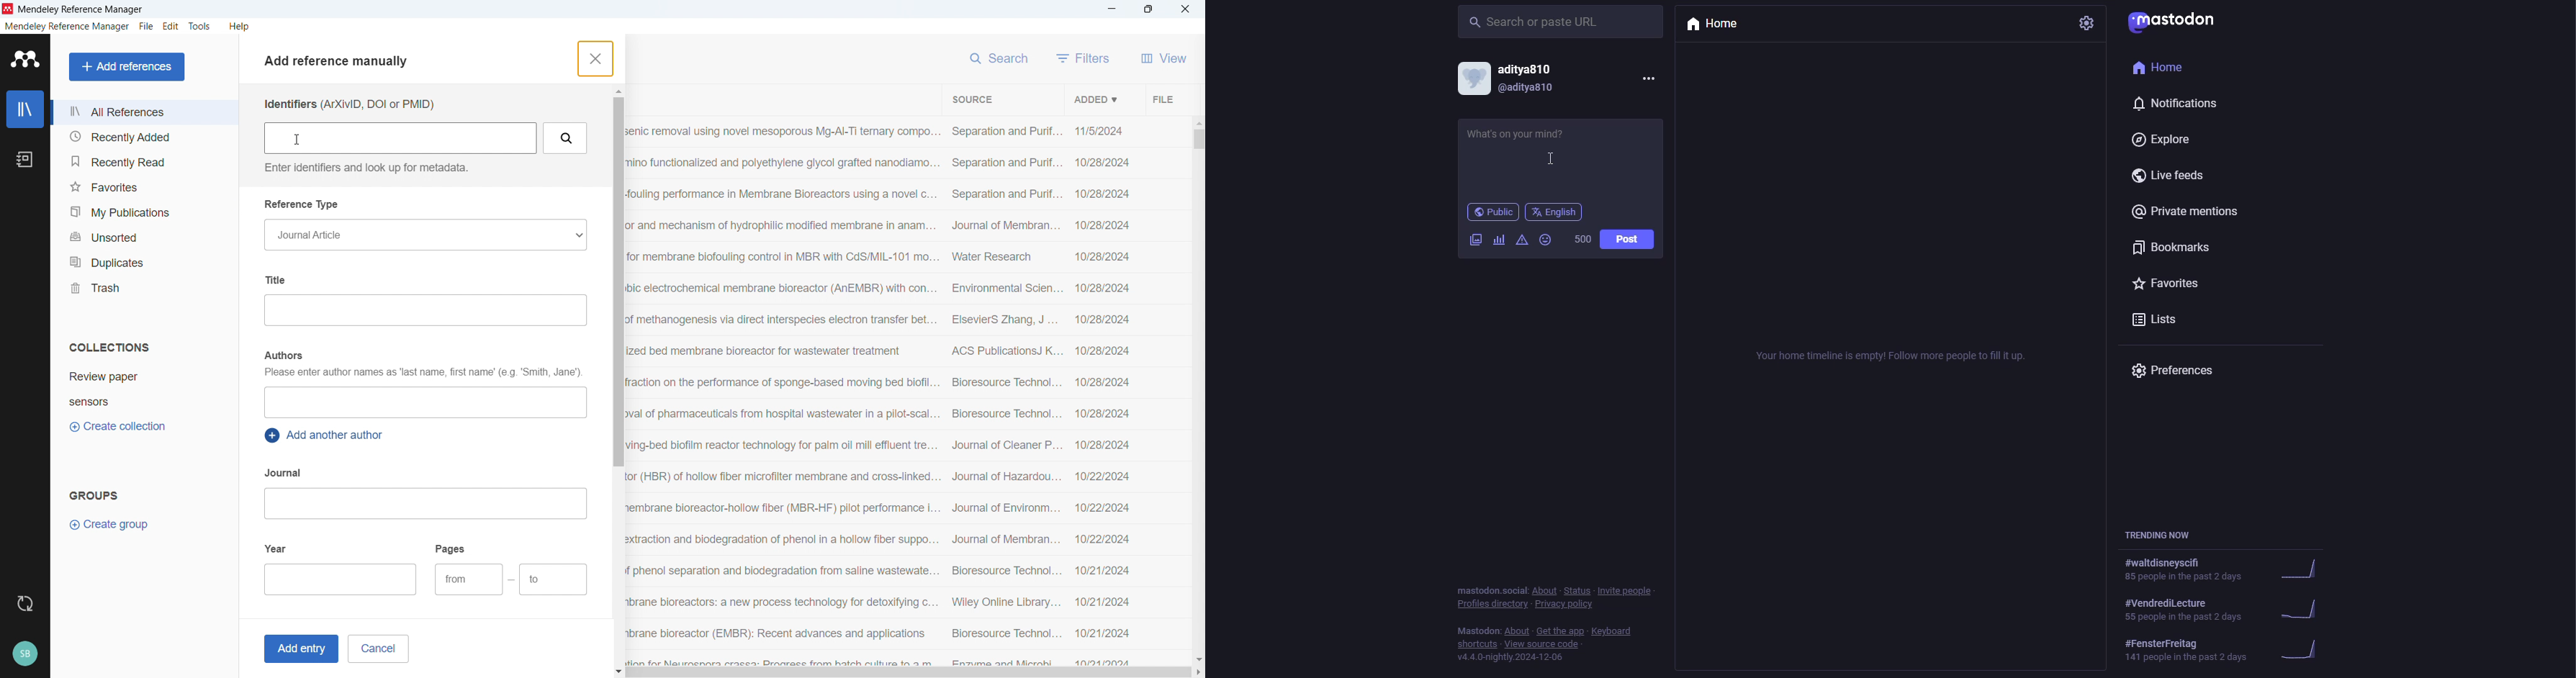 Image resolution: width=2576 pixels, height=700 pixels. Describe the element at coordinates (144, 261) in the screenshot. I see `Duplicates ` at that location.